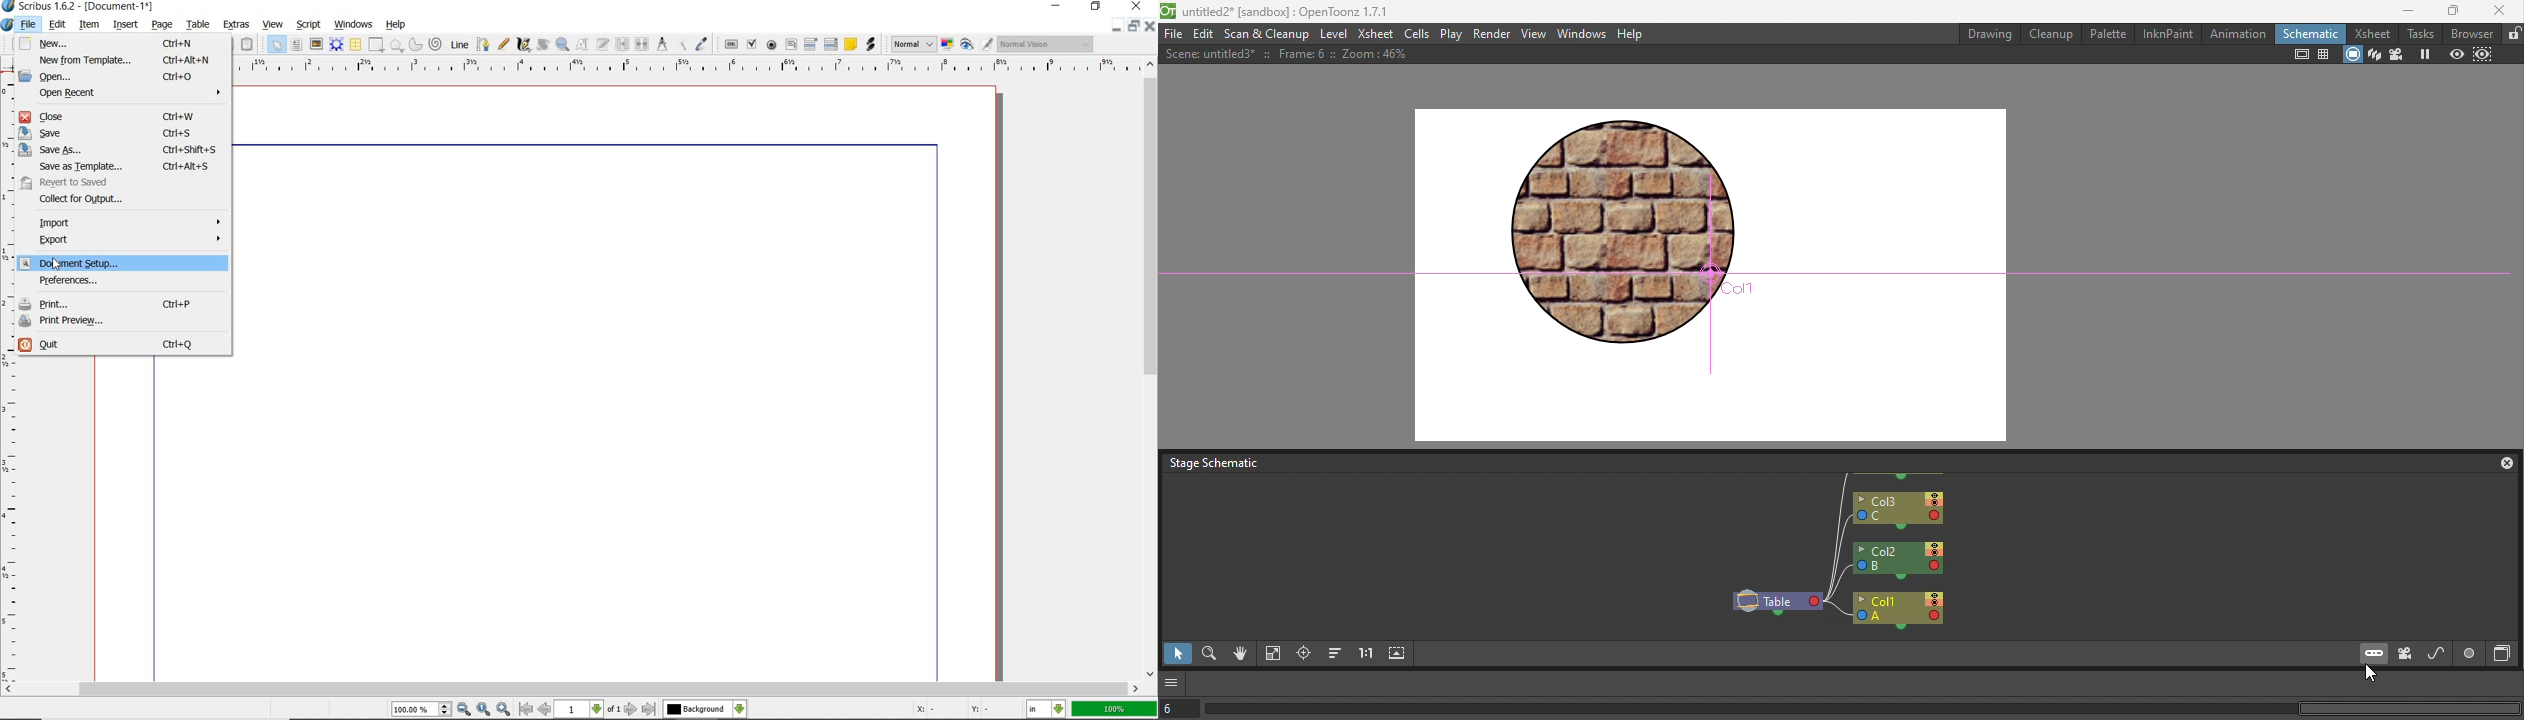  What do you see at coordinates (563, 46) in the screenshot?
I see `zoom in or zoom out` at bounding box center [563, 46].